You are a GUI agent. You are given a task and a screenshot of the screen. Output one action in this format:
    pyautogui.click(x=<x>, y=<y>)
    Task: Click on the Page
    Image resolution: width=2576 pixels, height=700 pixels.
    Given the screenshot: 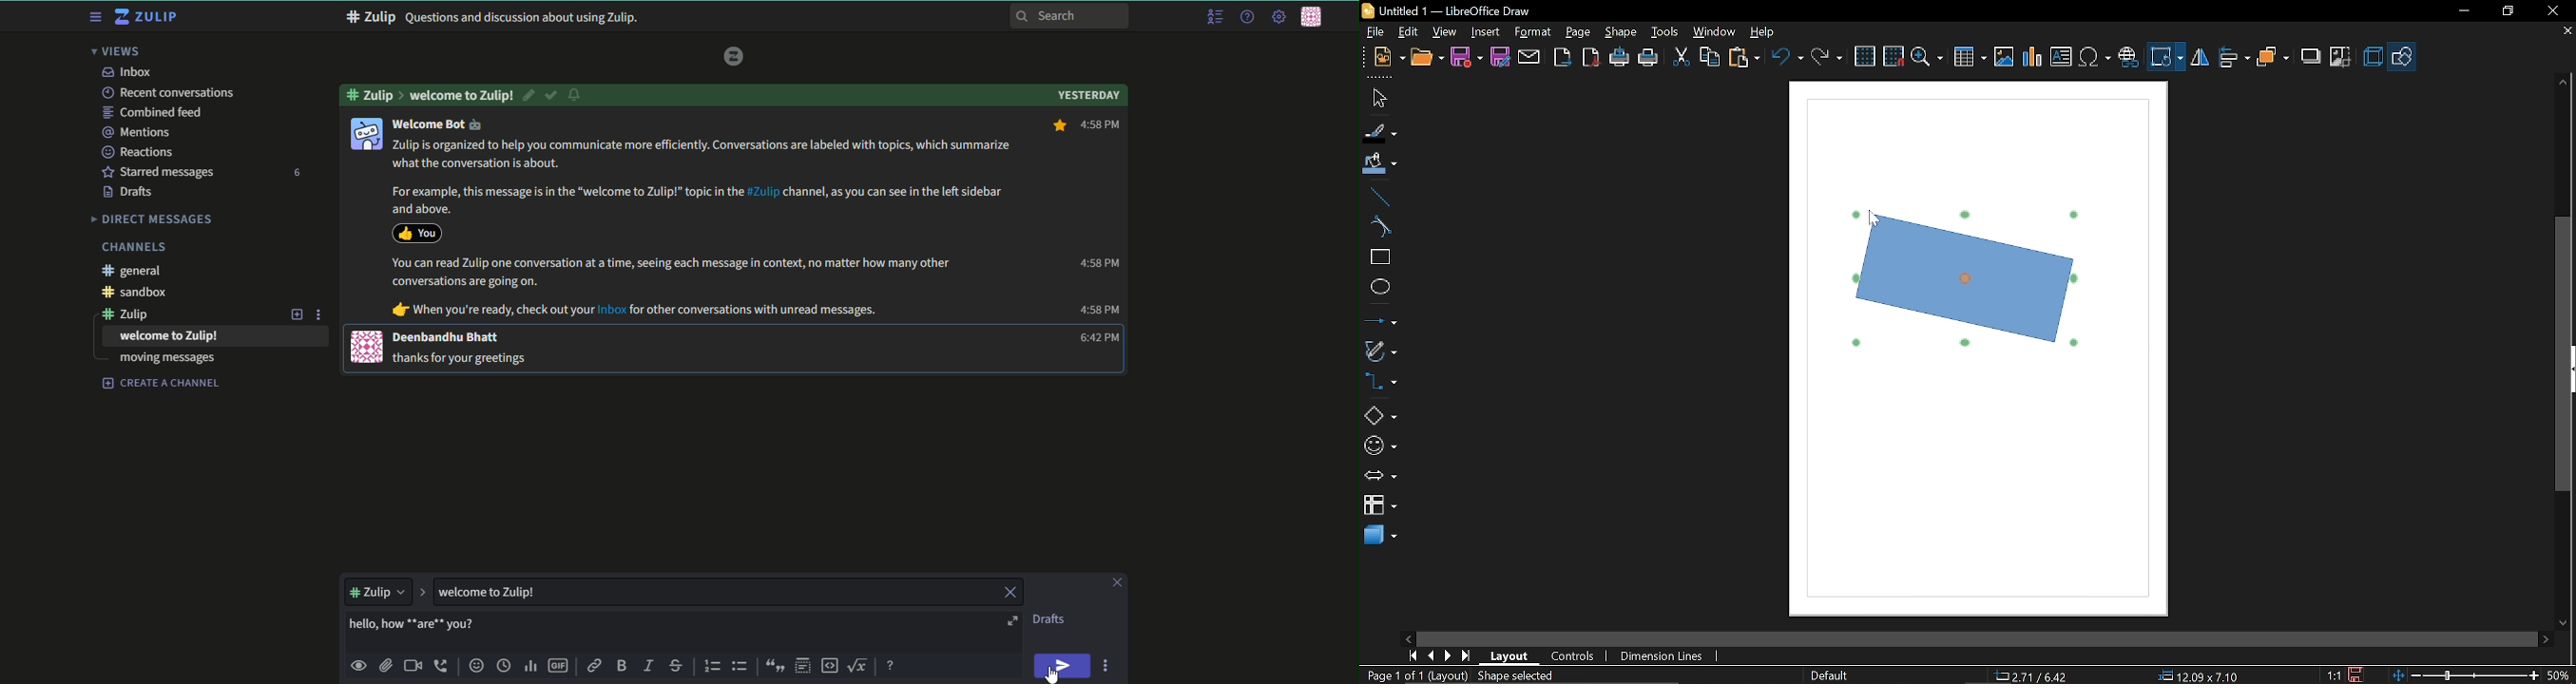 What is the action you would take?
    pyautogui.click(x=1578, y=32)
    